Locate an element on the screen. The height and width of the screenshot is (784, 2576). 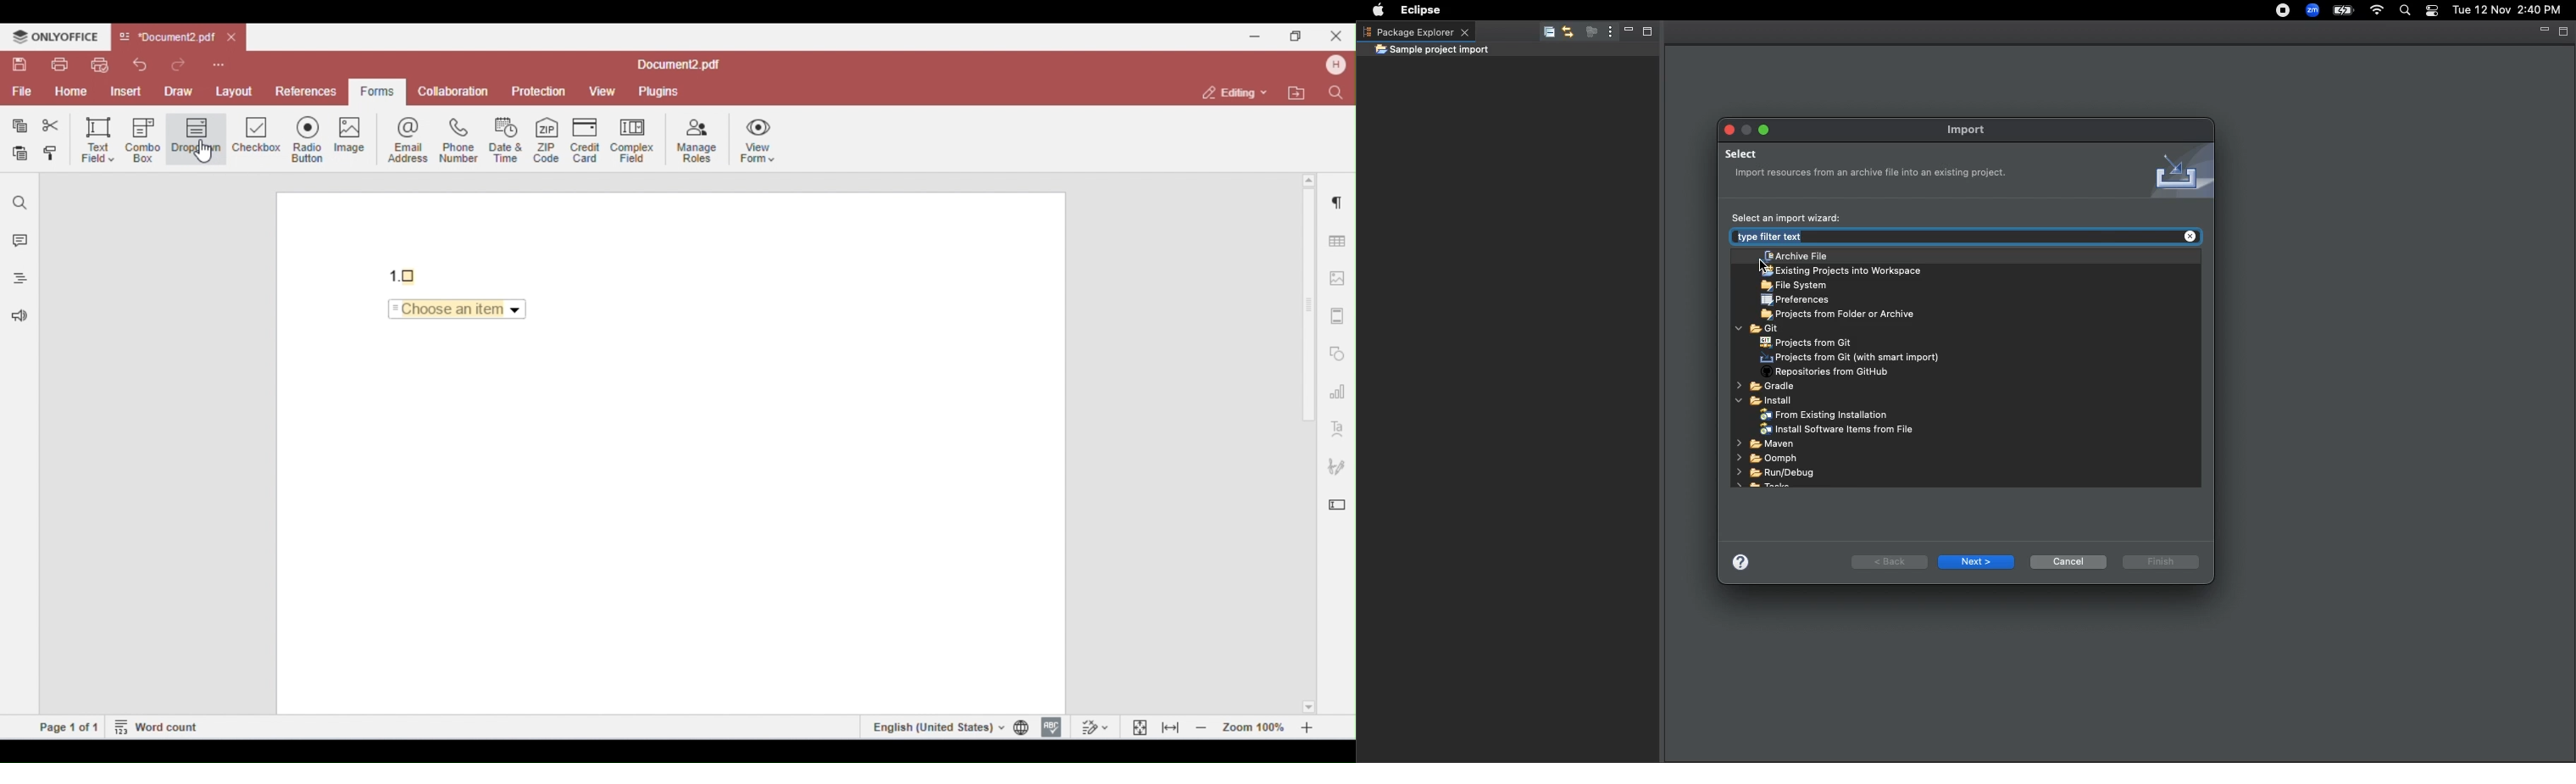
Install is located at coordinates (1768, 402).